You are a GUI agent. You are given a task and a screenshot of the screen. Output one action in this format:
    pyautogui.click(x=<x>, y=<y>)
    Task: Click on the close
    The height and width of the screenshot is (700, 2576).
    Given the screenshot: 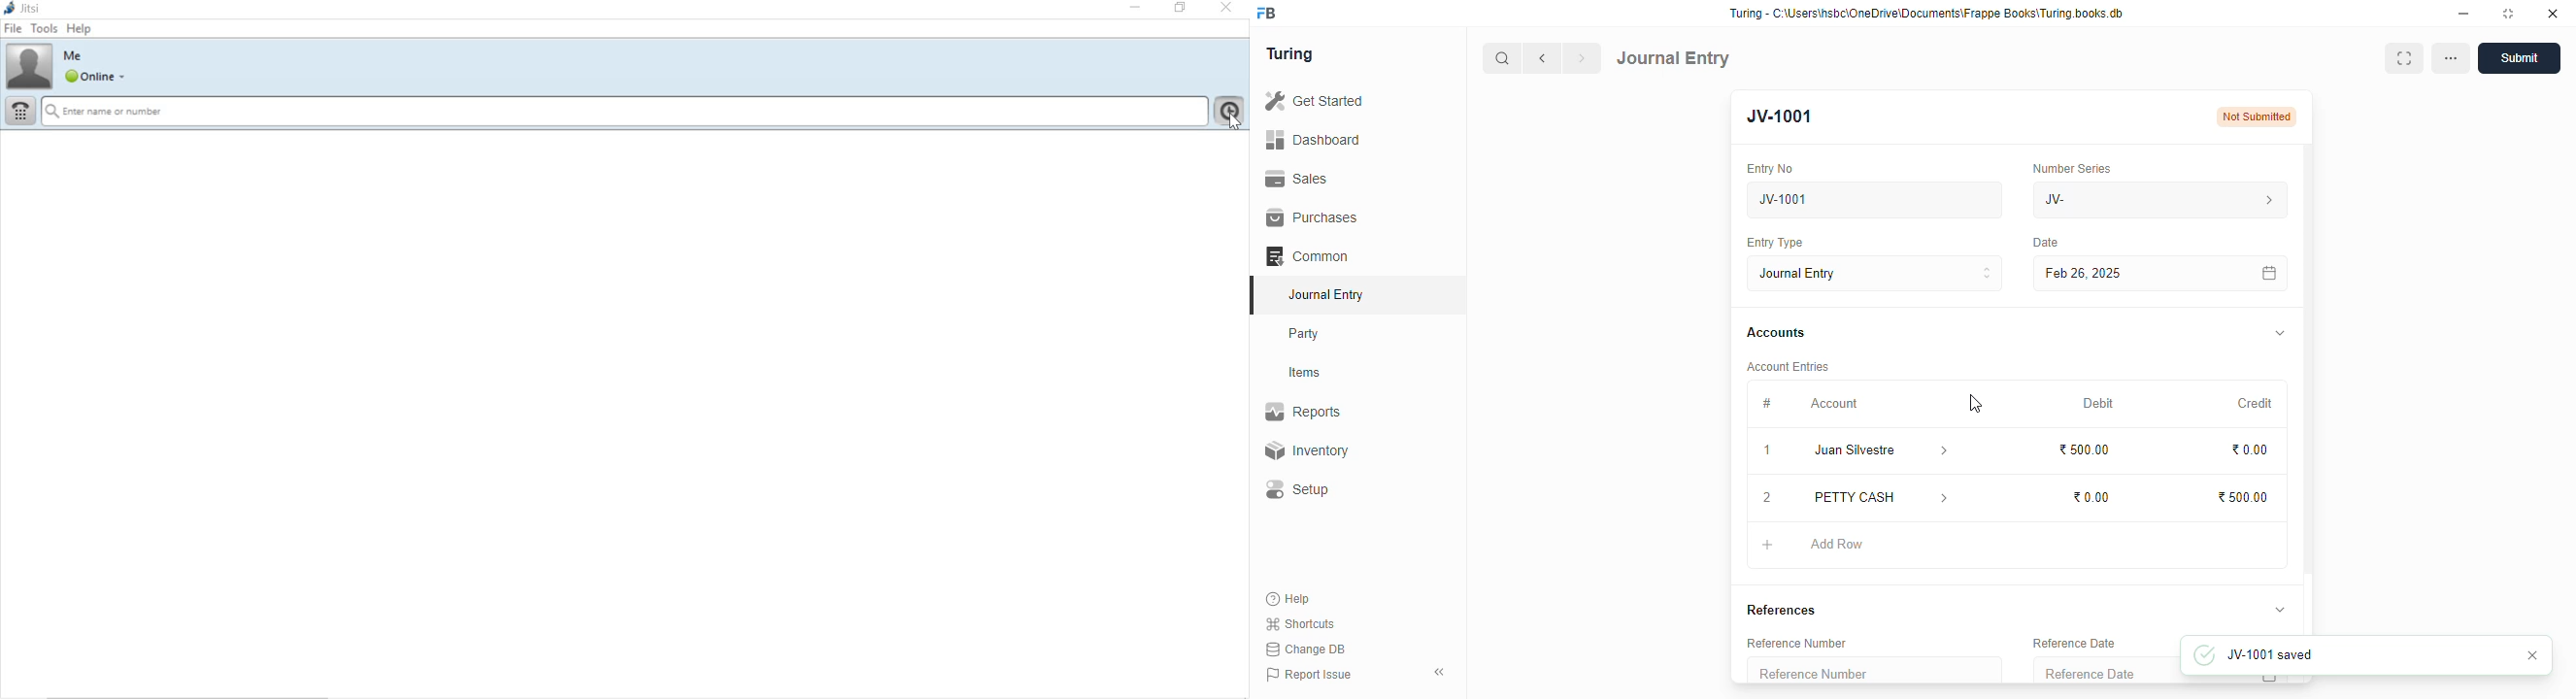 What is the action you would take?
    pyautogui.click(x=2553, y=14)
    